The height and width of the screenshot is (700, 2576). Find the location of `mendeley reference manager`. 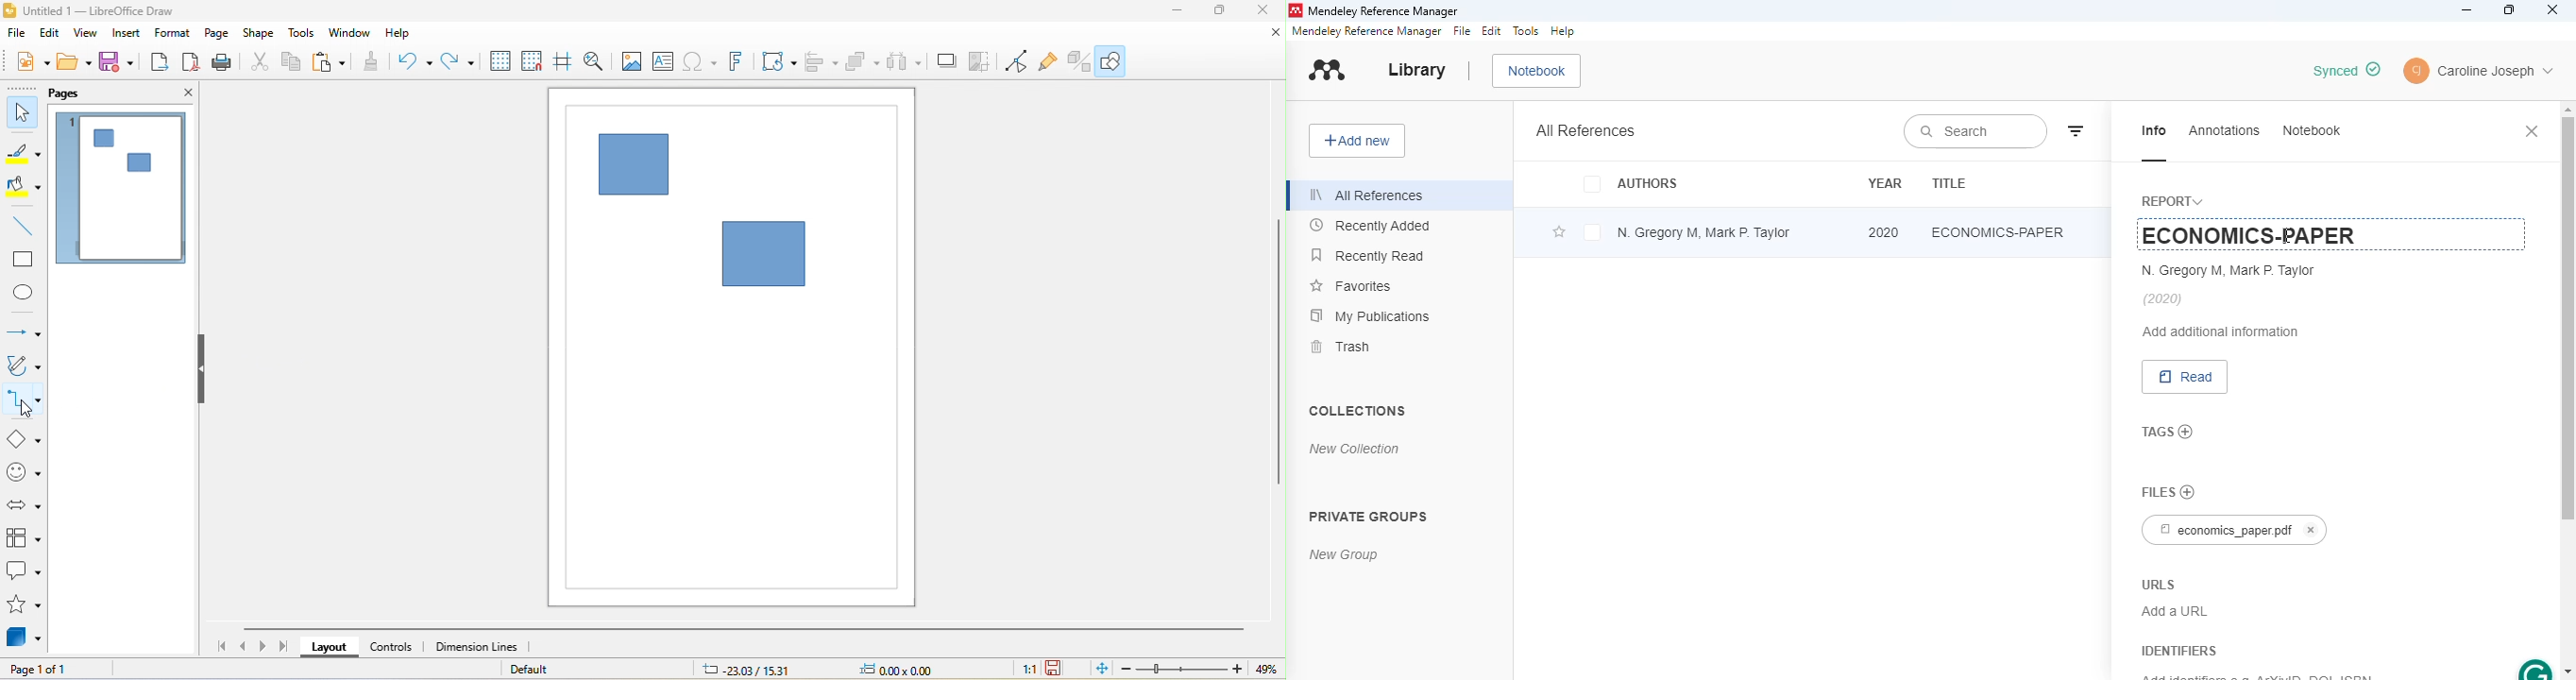

mendeley reference manager is located at coordinates (1365, 31).